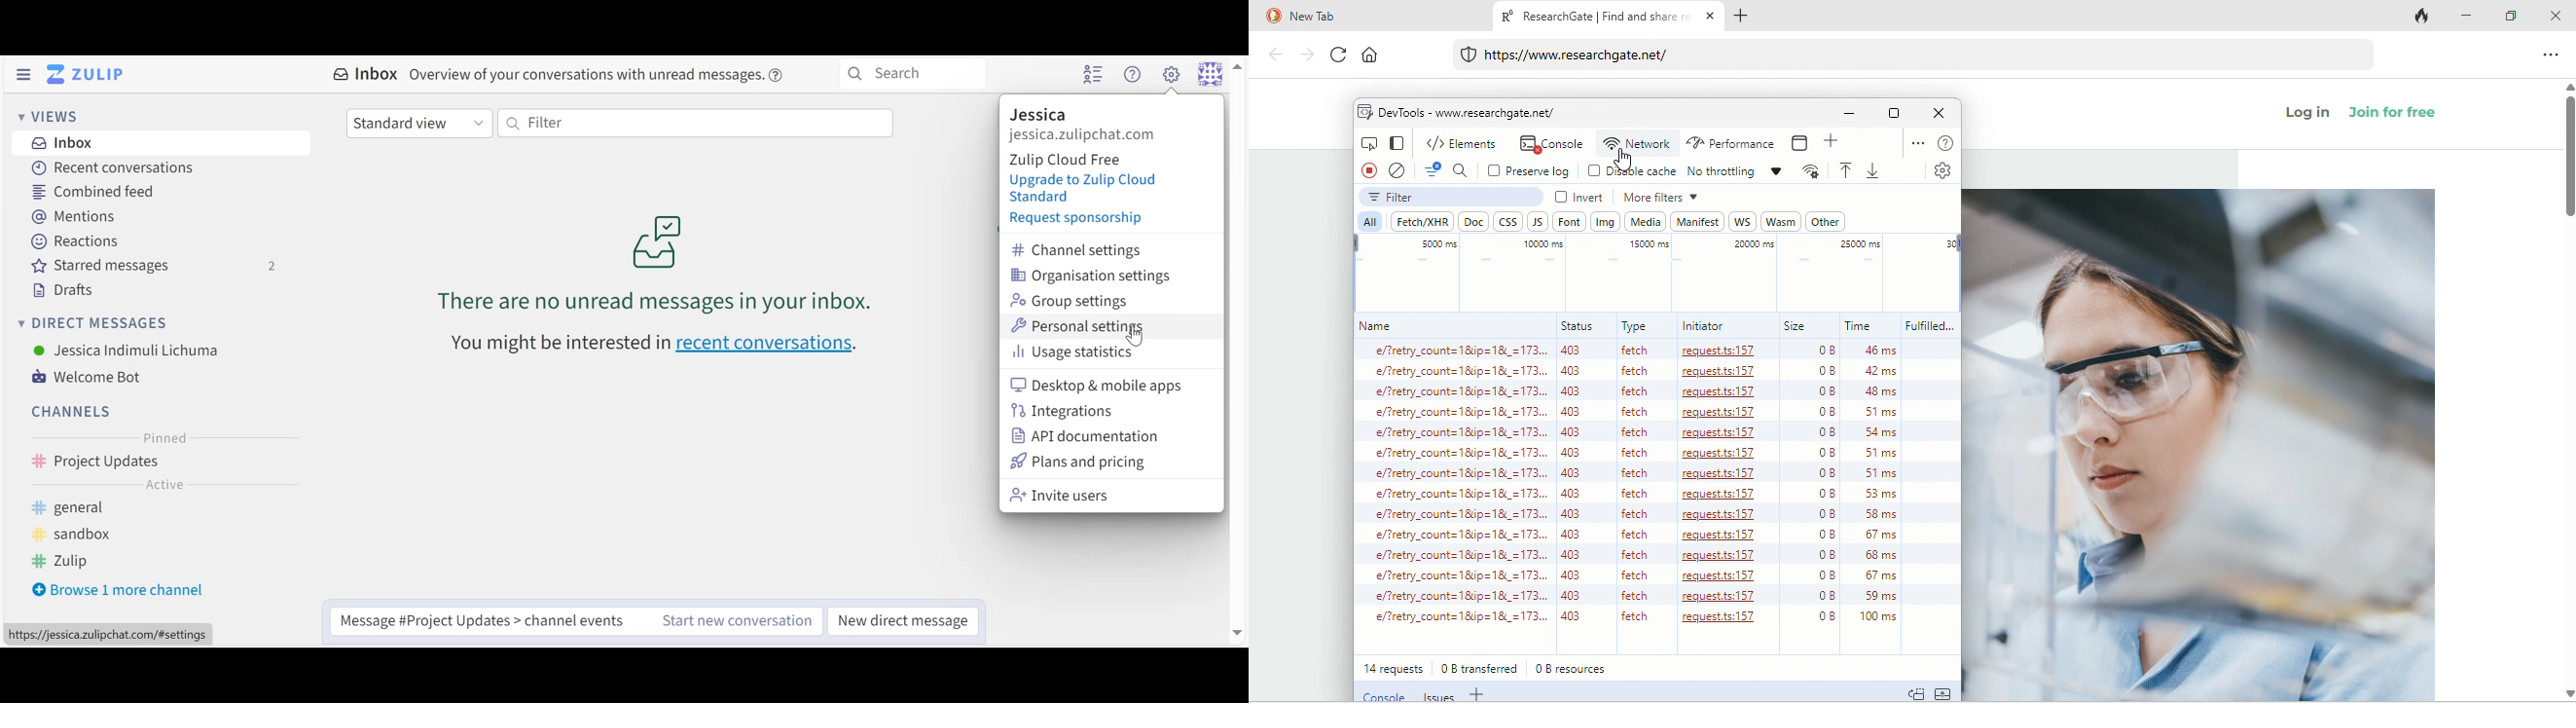 This screenshot has height=728, width=2576. What do you see at coordinates (1365, 172) in the screenshot?
I see `record` at bounding box center [1365, 172].